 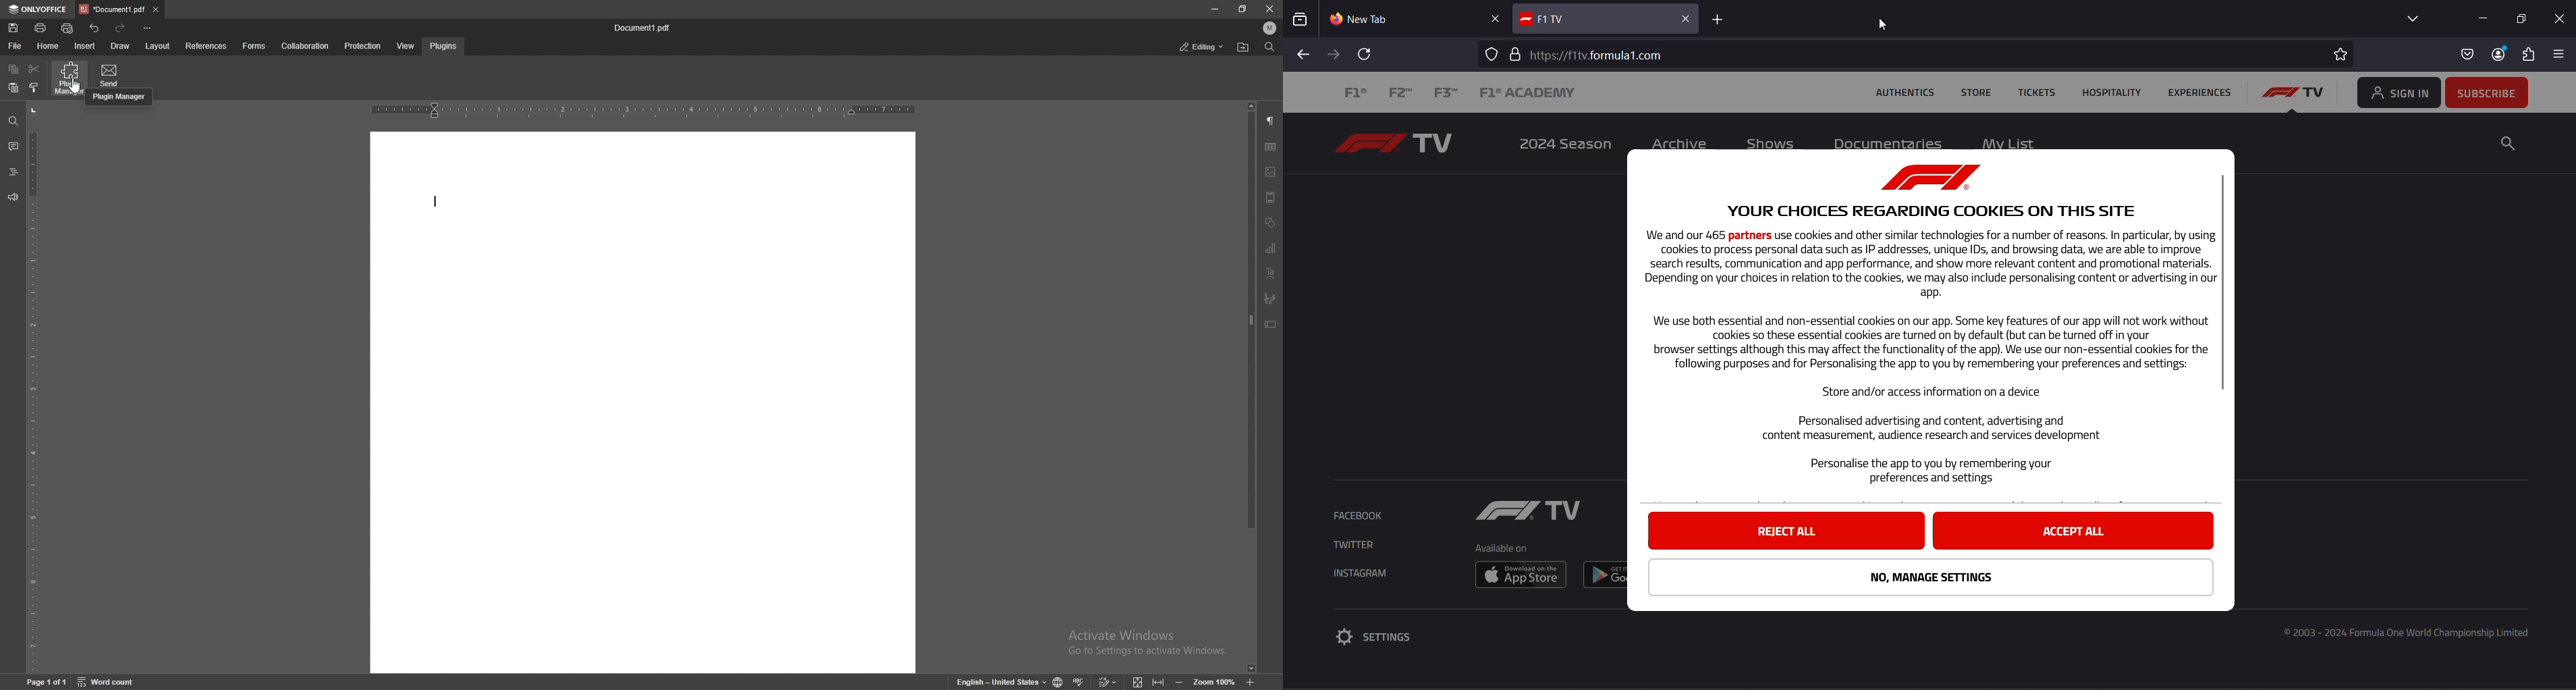 I want to click on image, so click(x=1271, y=172).